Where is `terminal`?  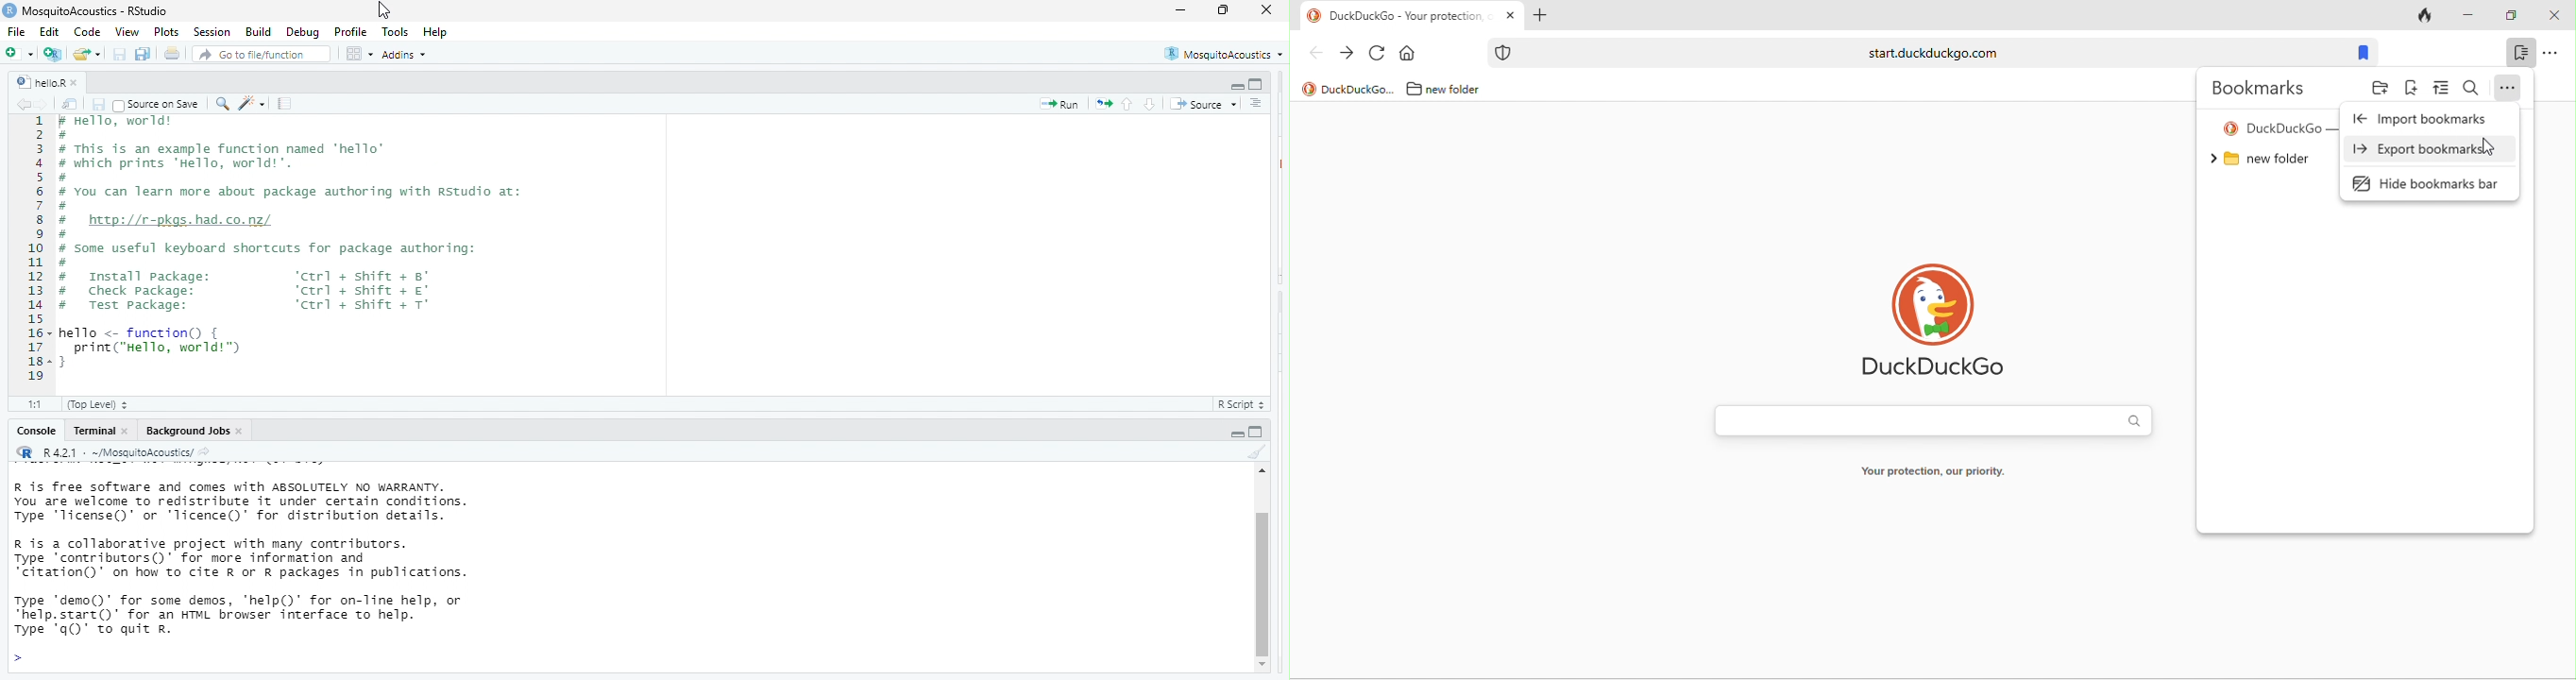
terminal is located at coordinates (94, 434).